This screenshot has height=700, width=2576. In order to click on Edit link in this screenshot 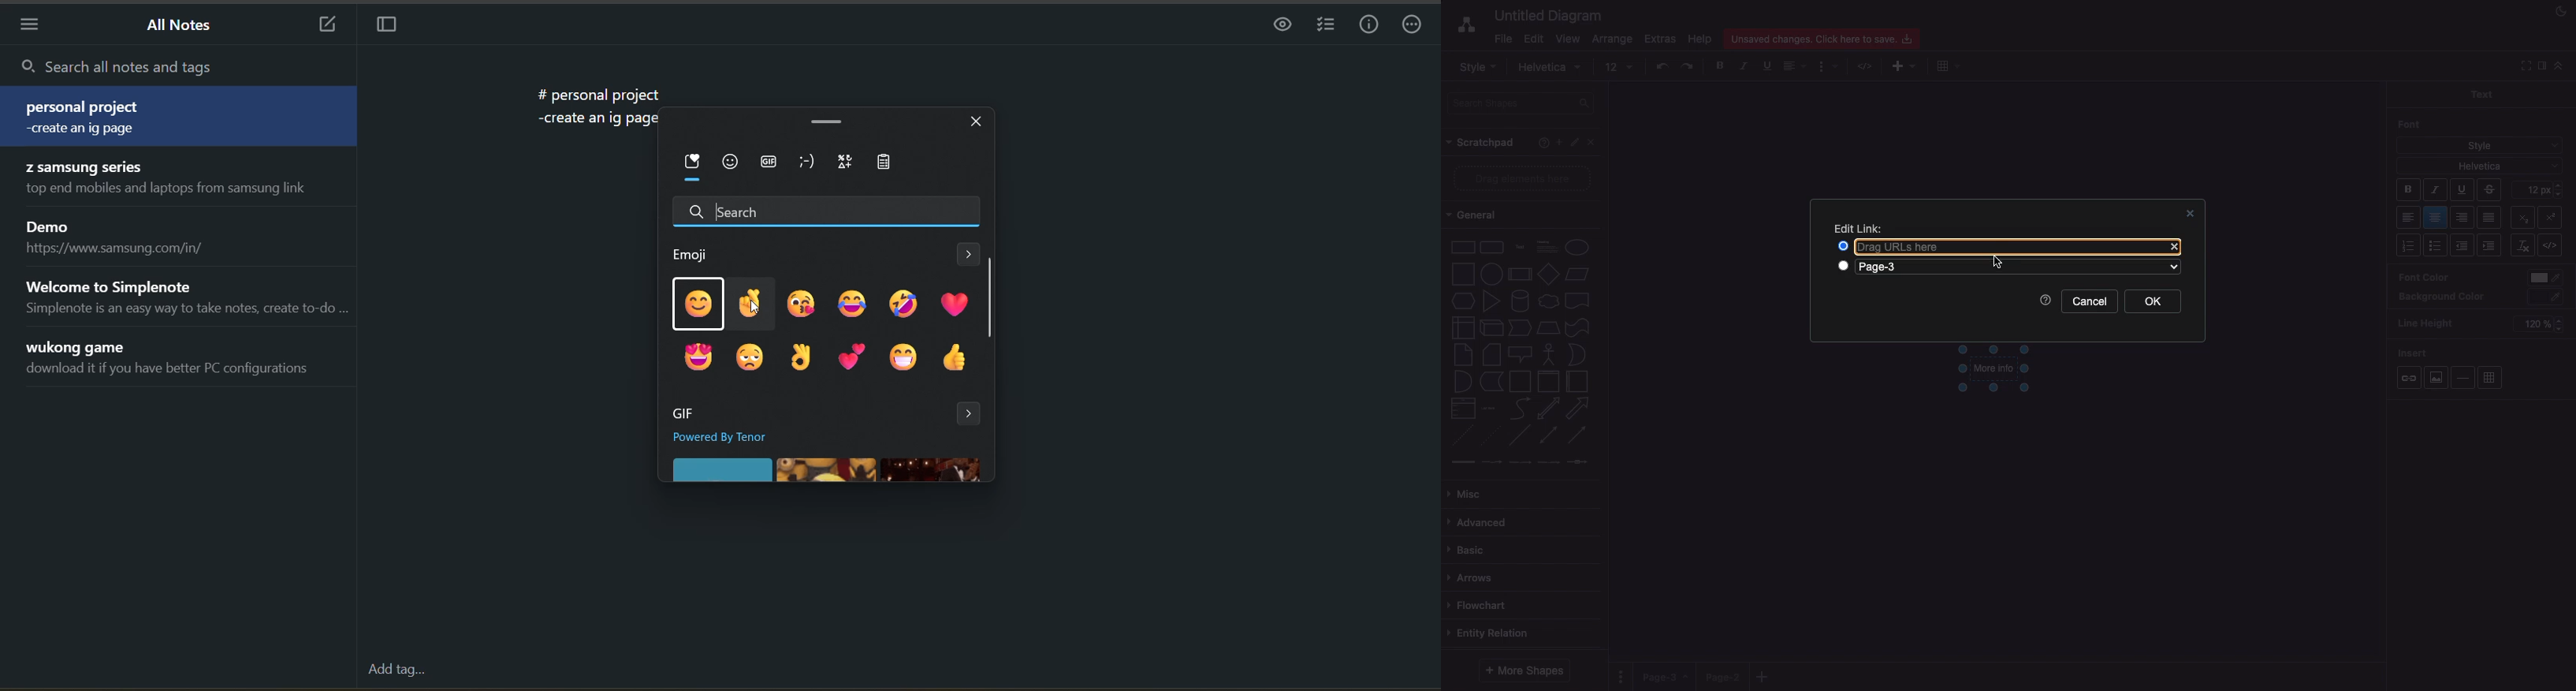, I will do `click(1859, 229)`.